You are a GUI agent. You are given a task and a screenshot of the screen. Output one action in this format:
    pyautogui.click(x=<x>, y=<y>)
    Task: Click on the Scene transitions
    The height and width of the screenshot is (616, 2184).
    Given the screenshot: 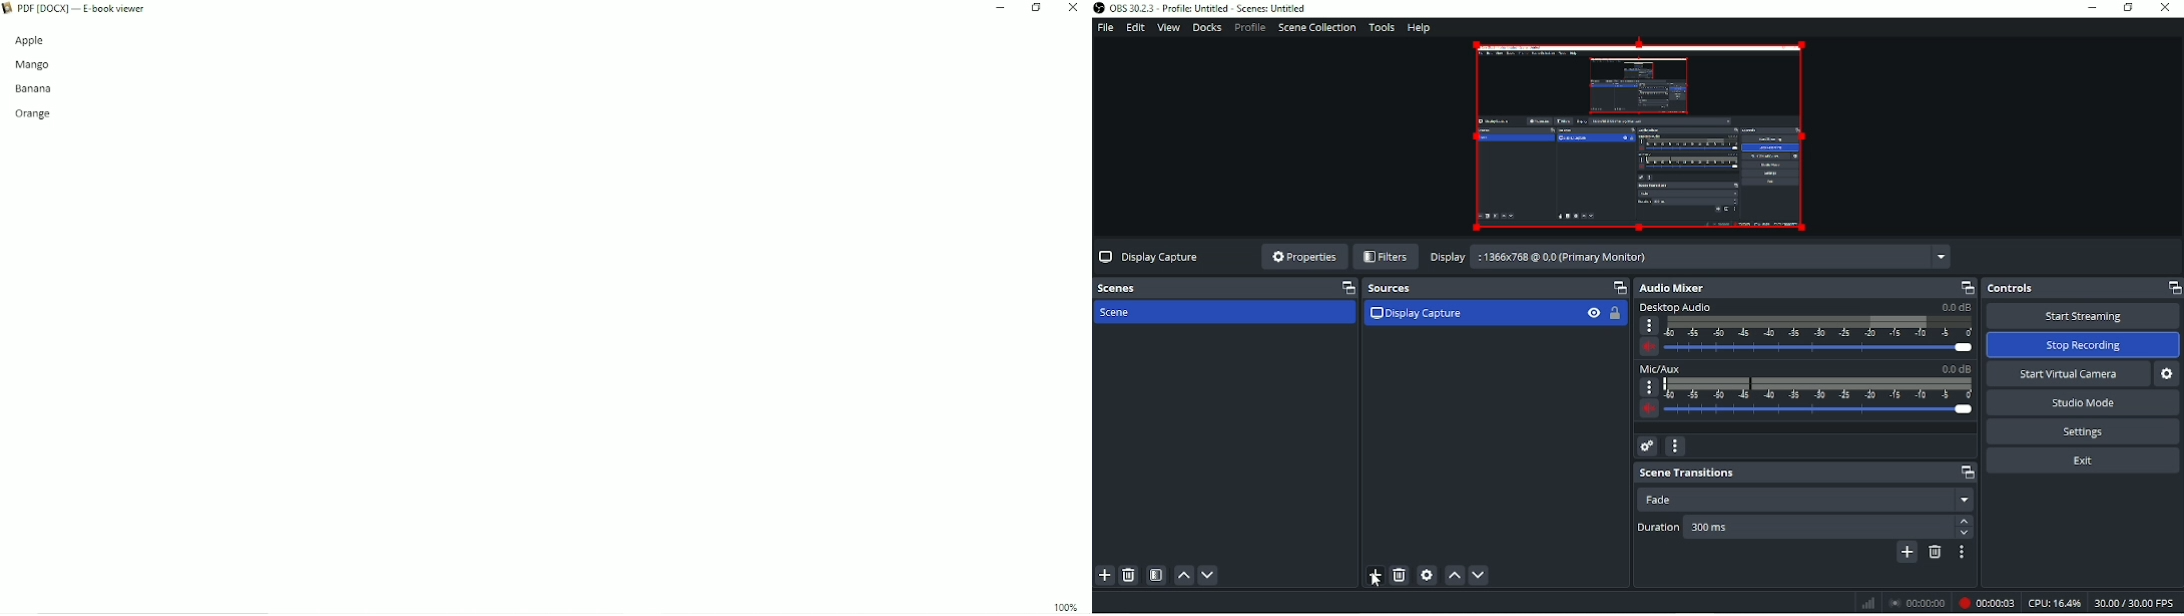 What is the action you would take?
    pyautogui.click(x=1803, y=472)
    